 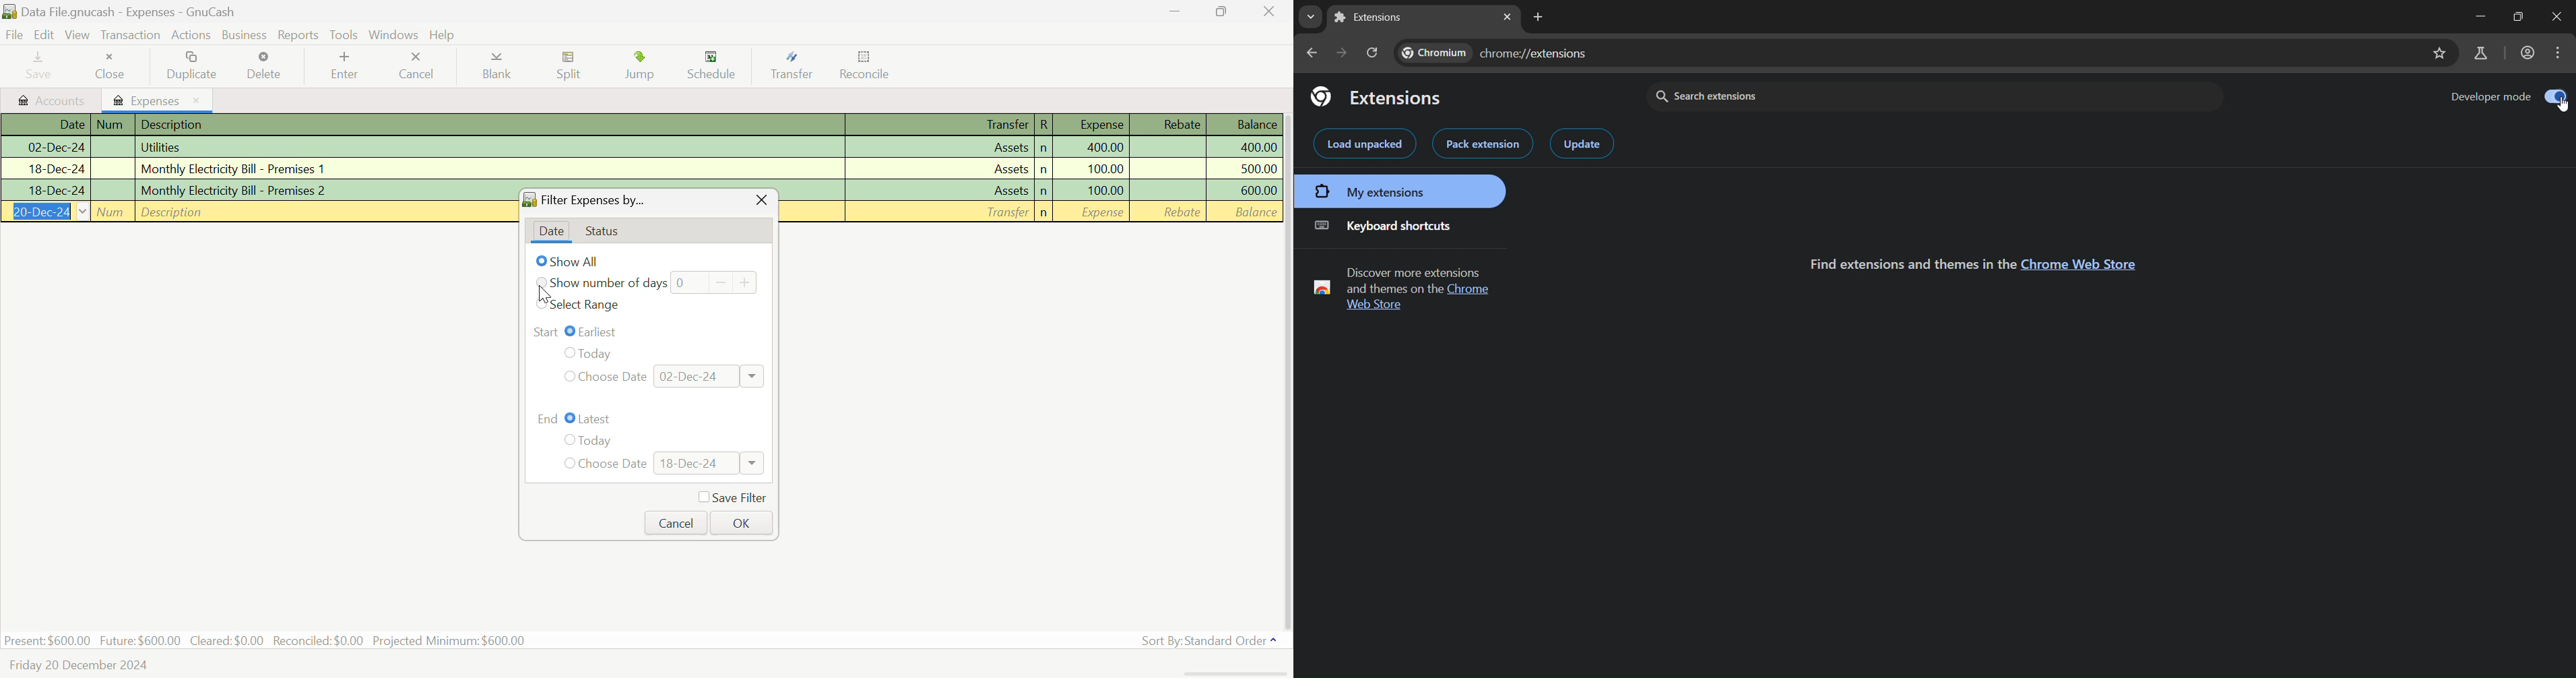 I want to click on File, so click(x=15, y=35).